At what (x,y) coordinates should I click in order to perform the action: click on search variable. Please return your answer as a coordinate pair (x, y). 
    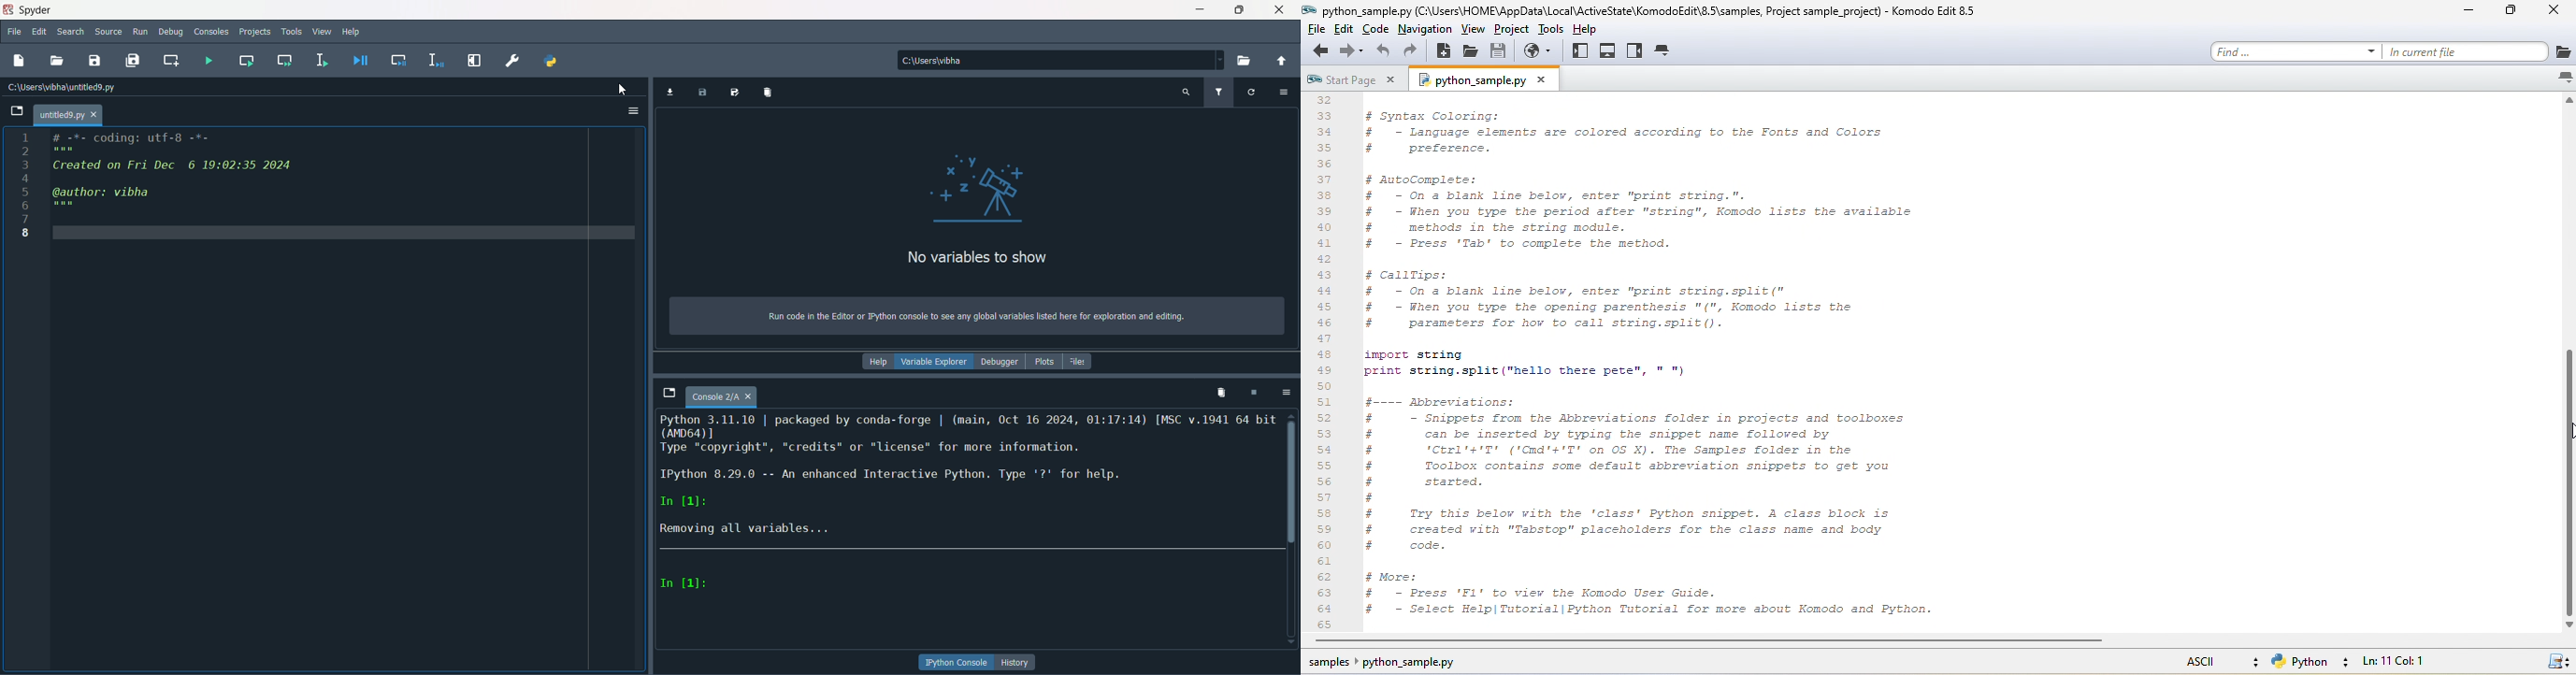
    Looking at the image, I should click on (1187, 91).